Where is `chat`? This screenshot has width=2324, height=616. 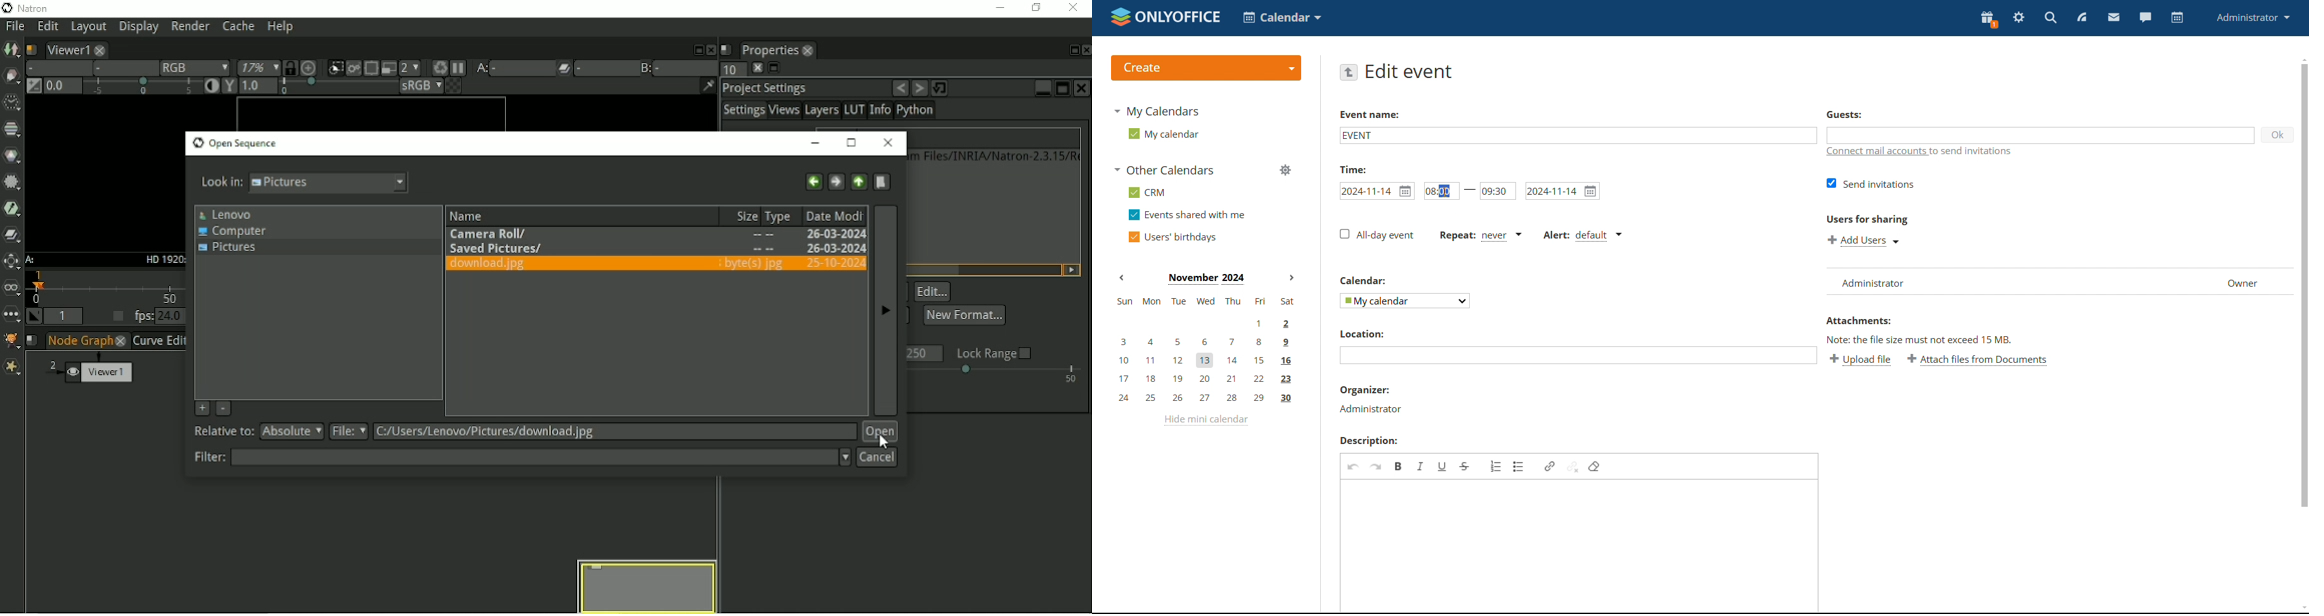
chat is located at coordinates (2146, 18).